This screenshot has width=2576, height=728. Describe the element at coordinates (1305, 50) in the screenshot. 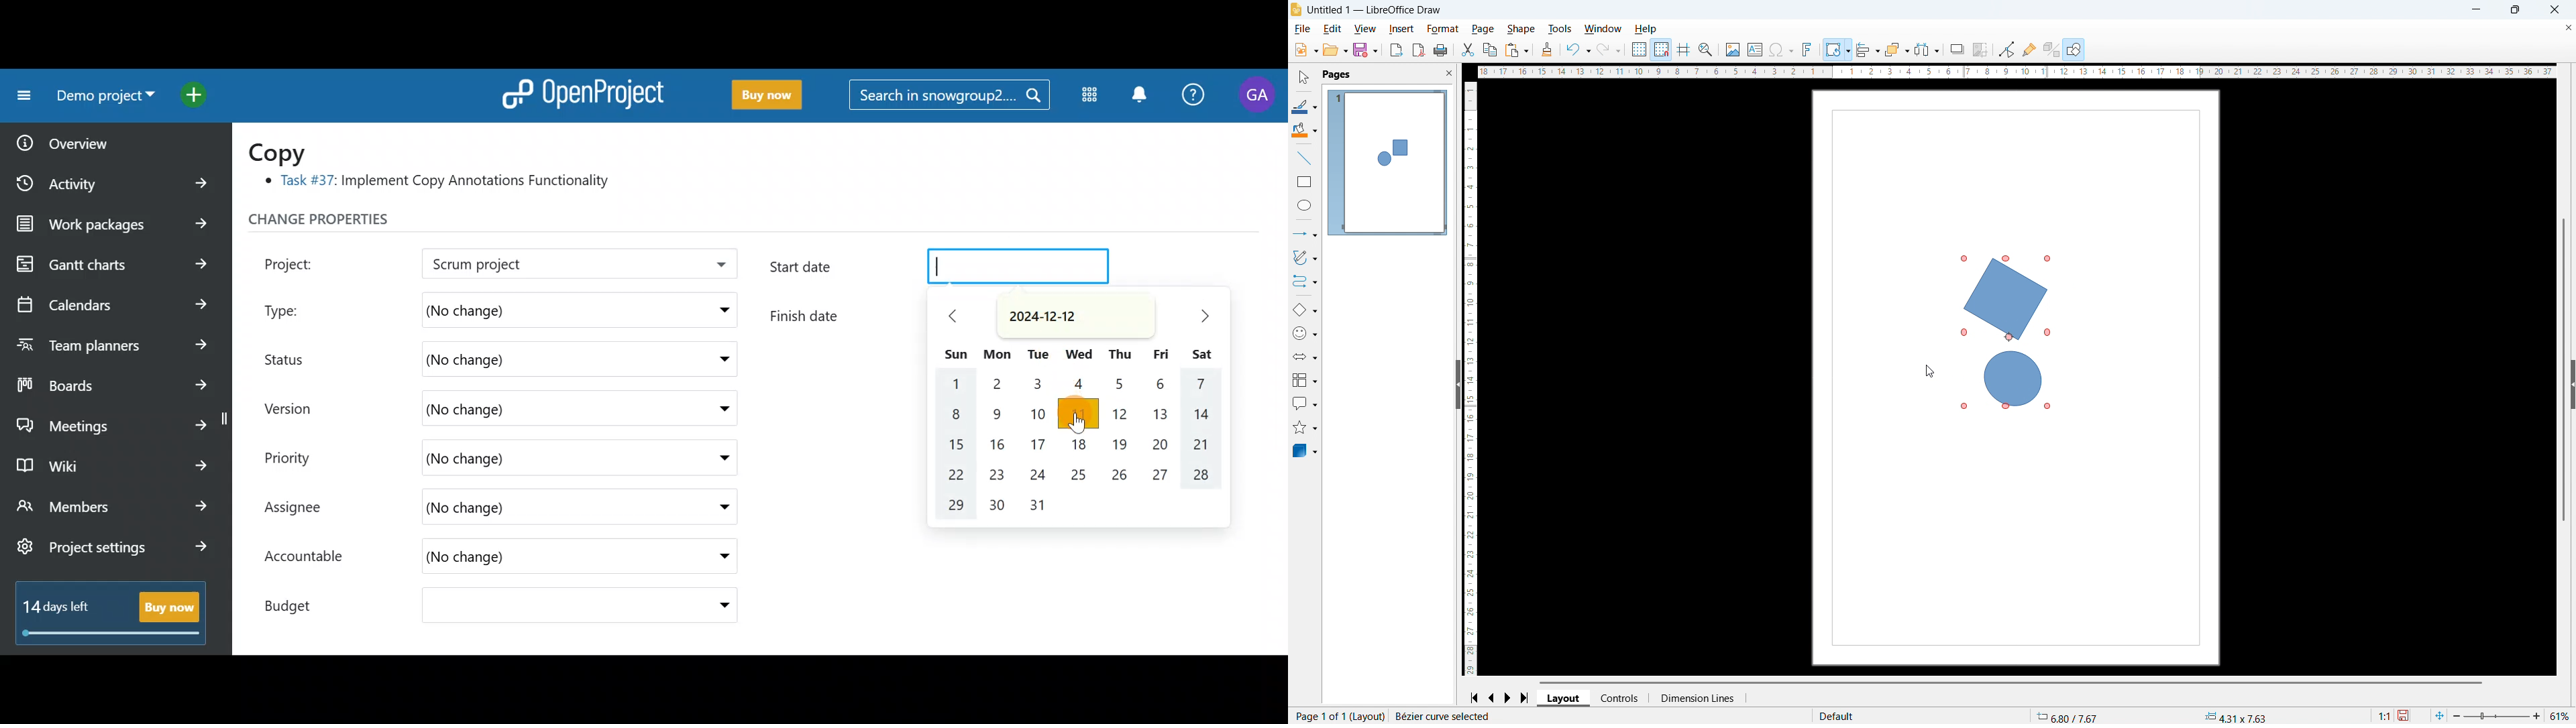

I see `New ` at that location.